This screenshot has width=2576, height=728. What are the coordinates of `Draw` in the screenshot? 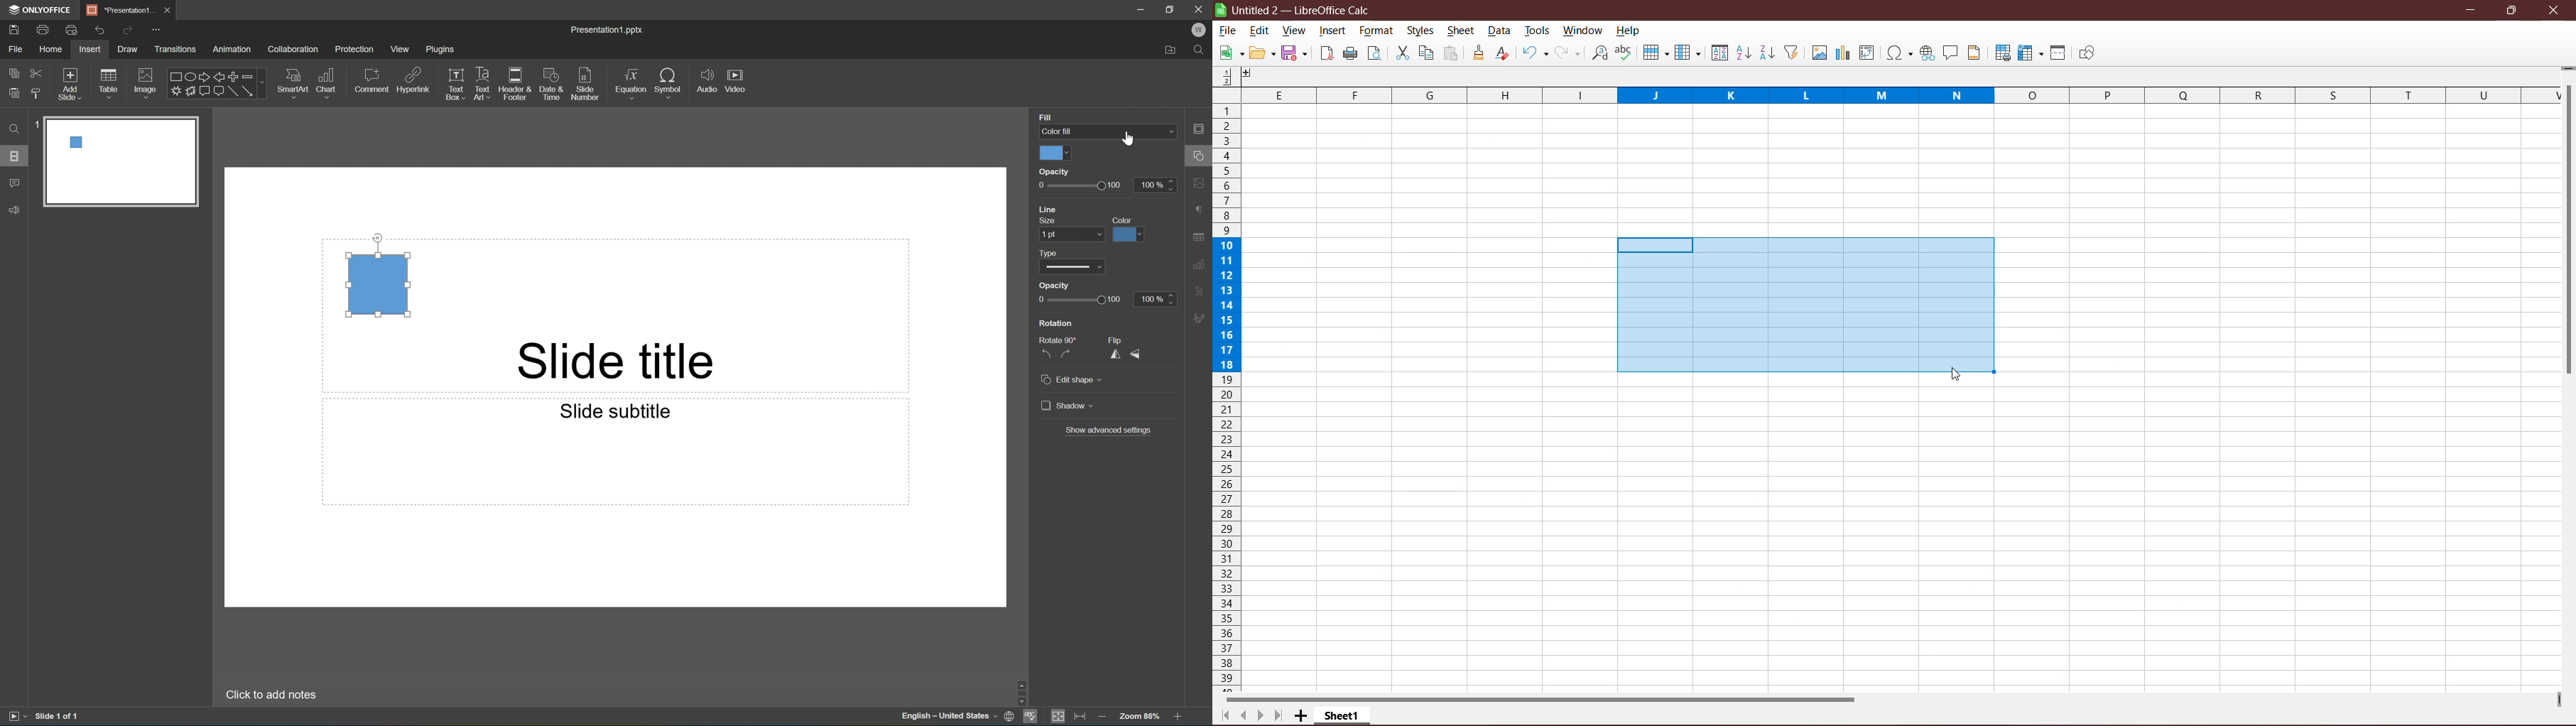 It's located at (129, 49).